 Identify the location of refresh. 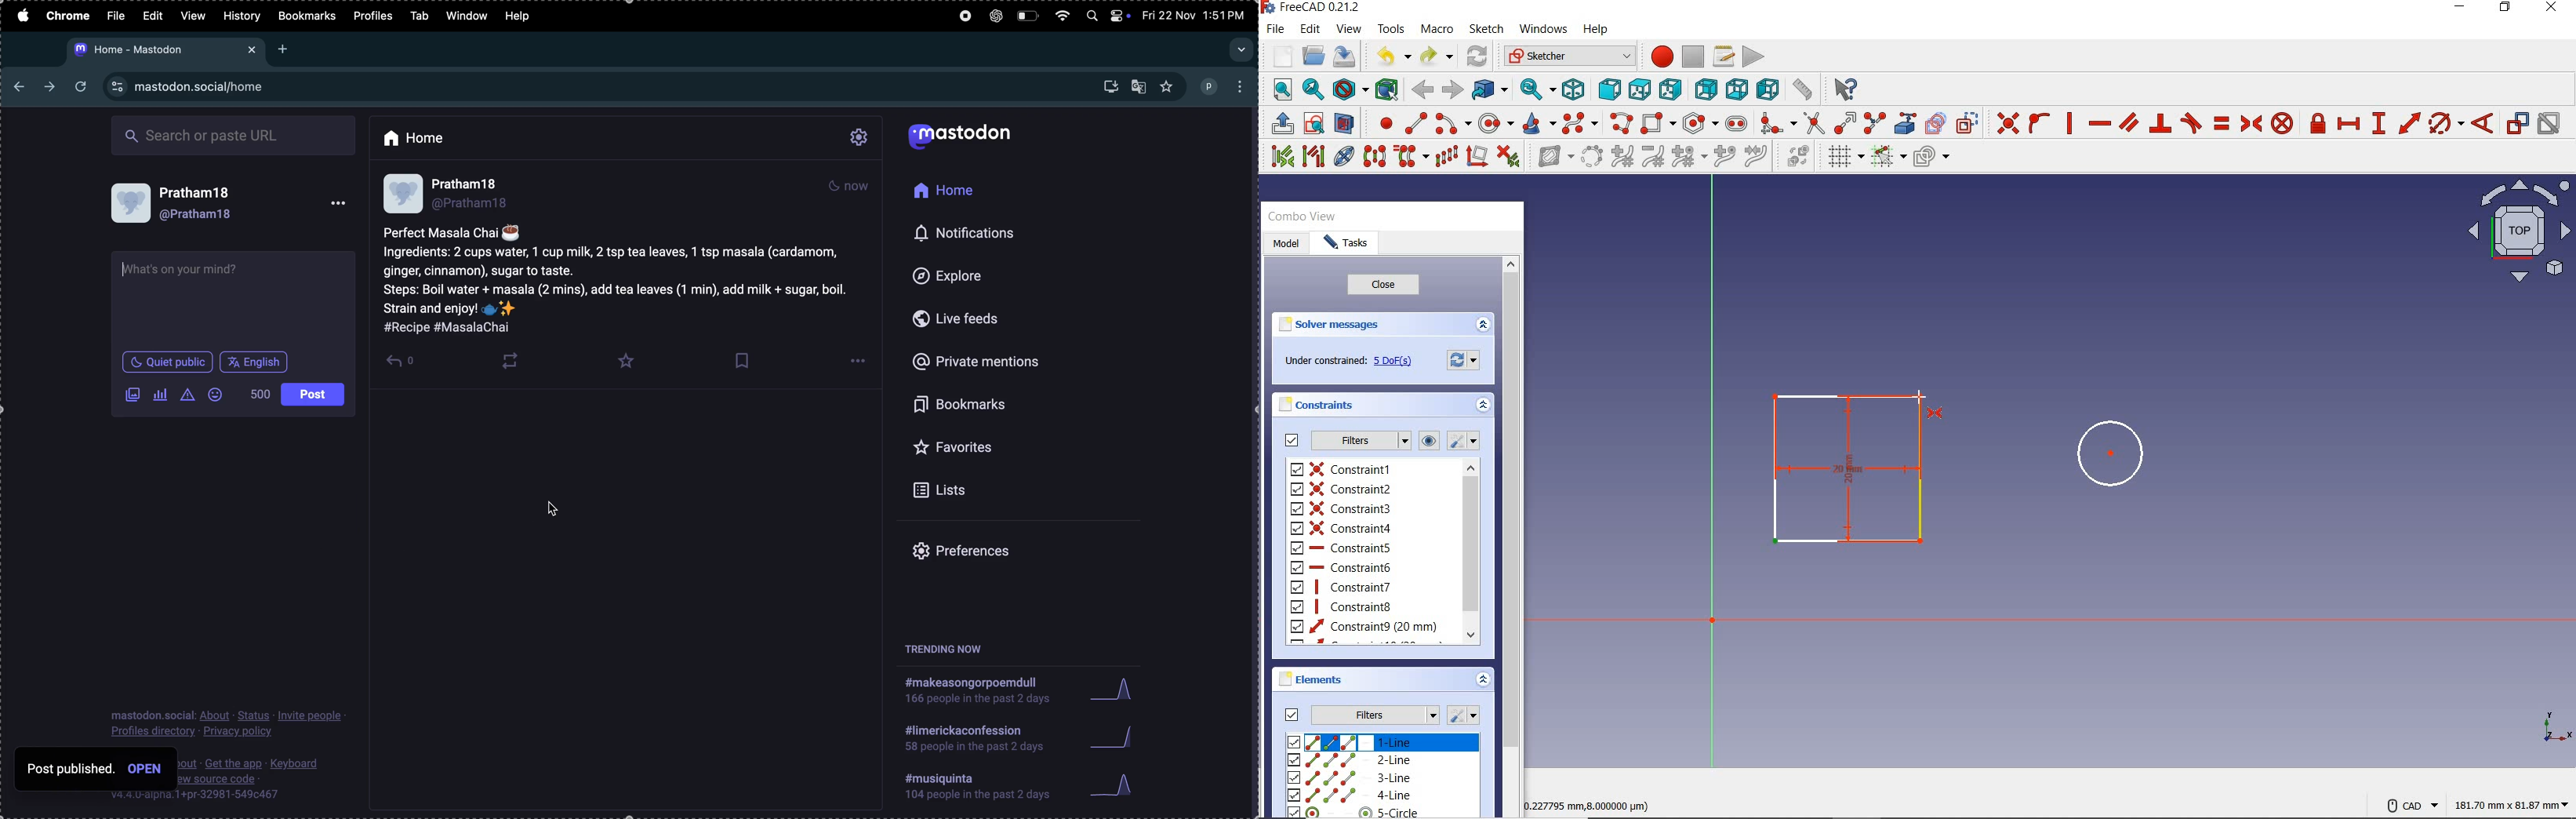
(1478, 56).